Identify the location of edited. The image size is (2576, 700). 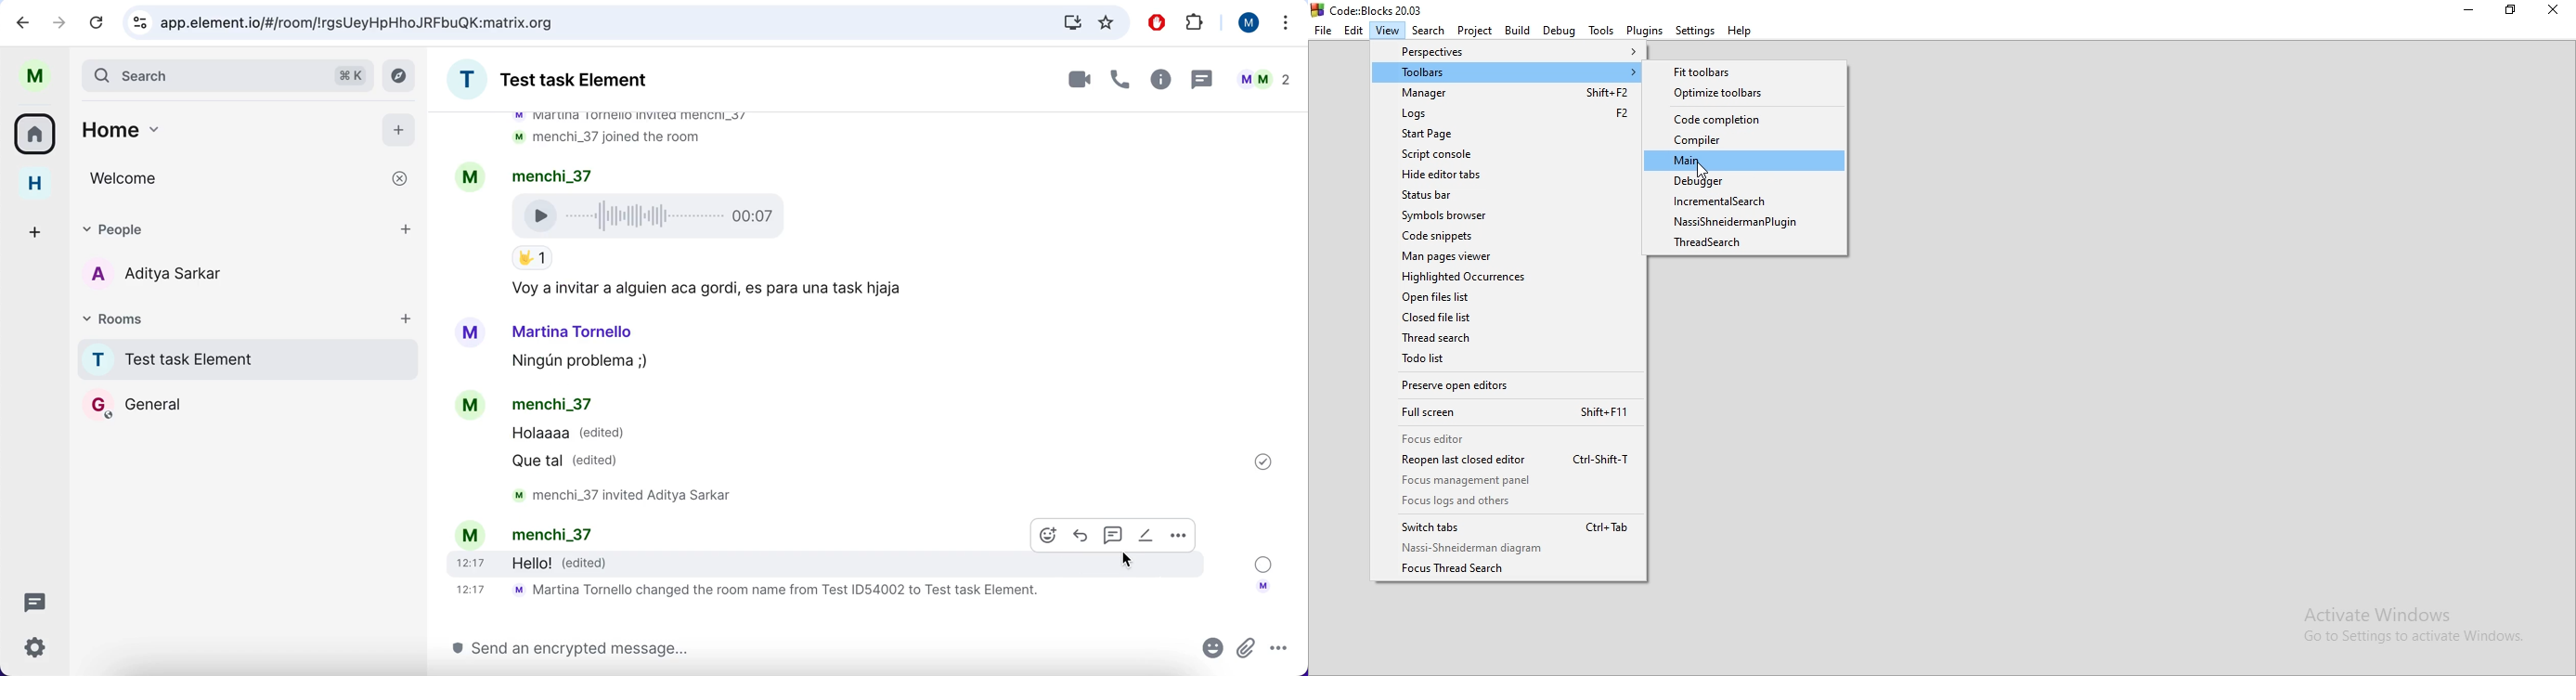
(1148, 534).